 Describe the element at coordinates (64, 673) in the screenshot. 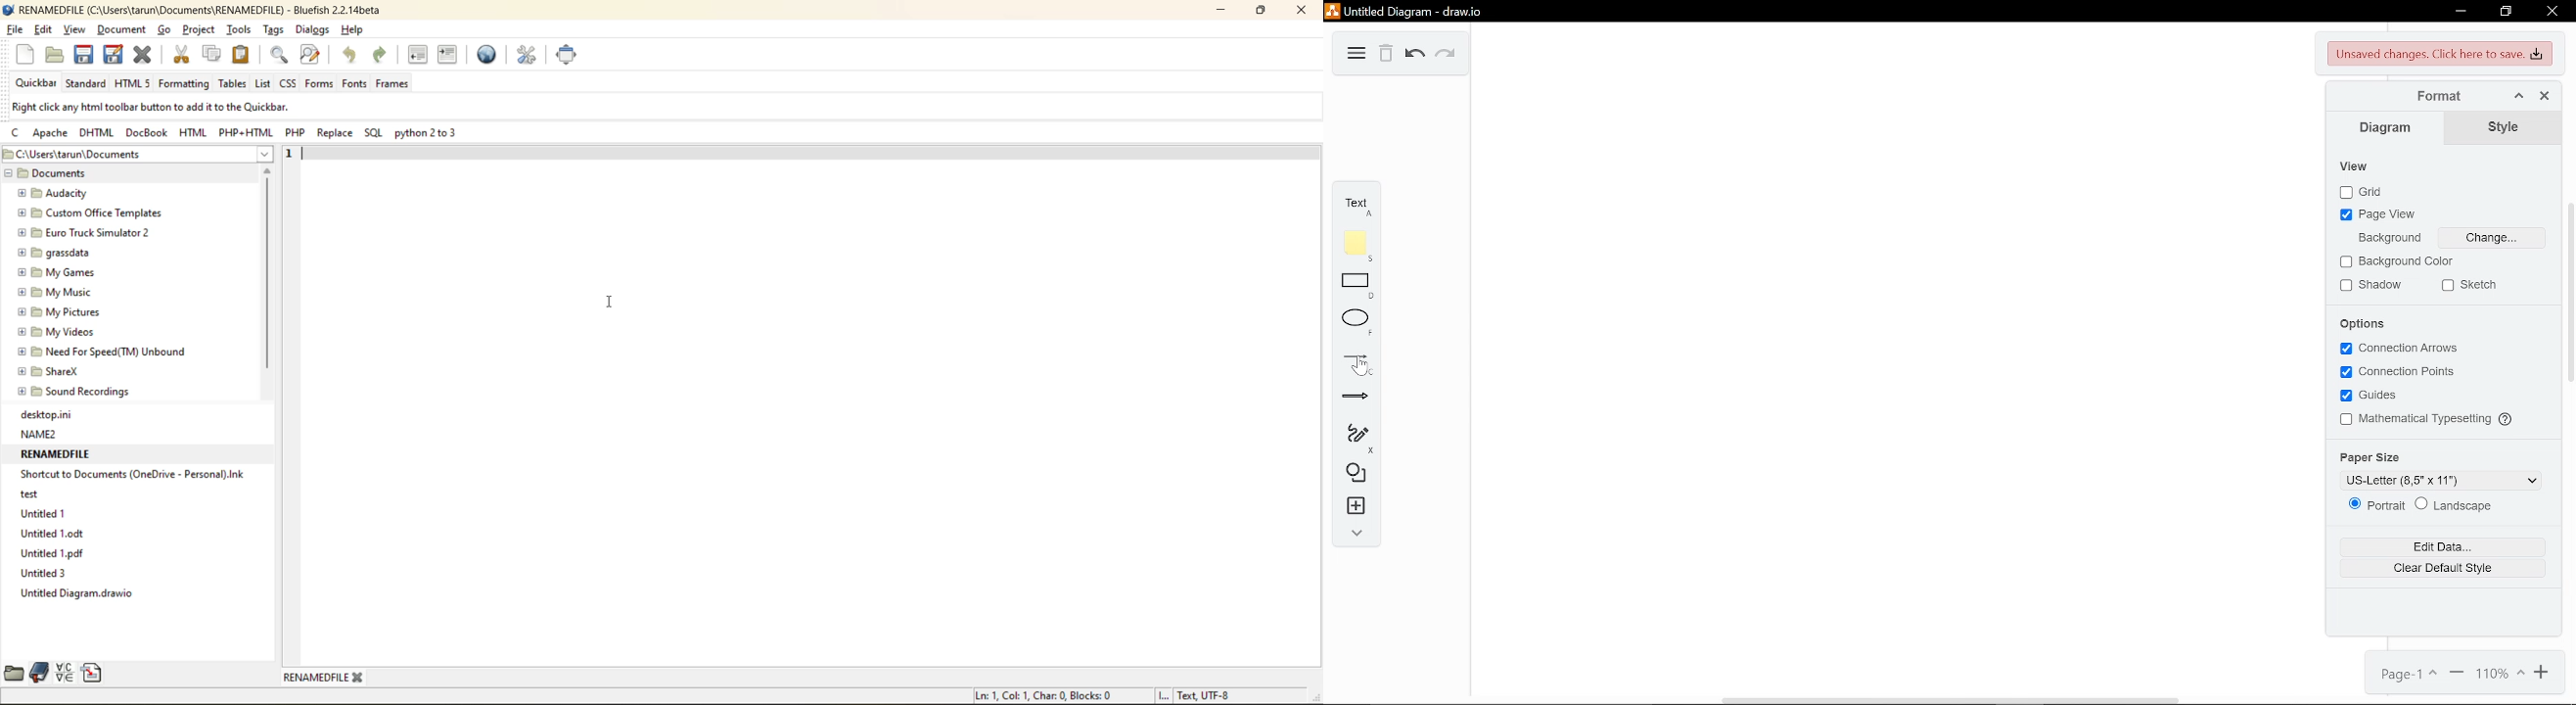

I see `charmap` at that location.